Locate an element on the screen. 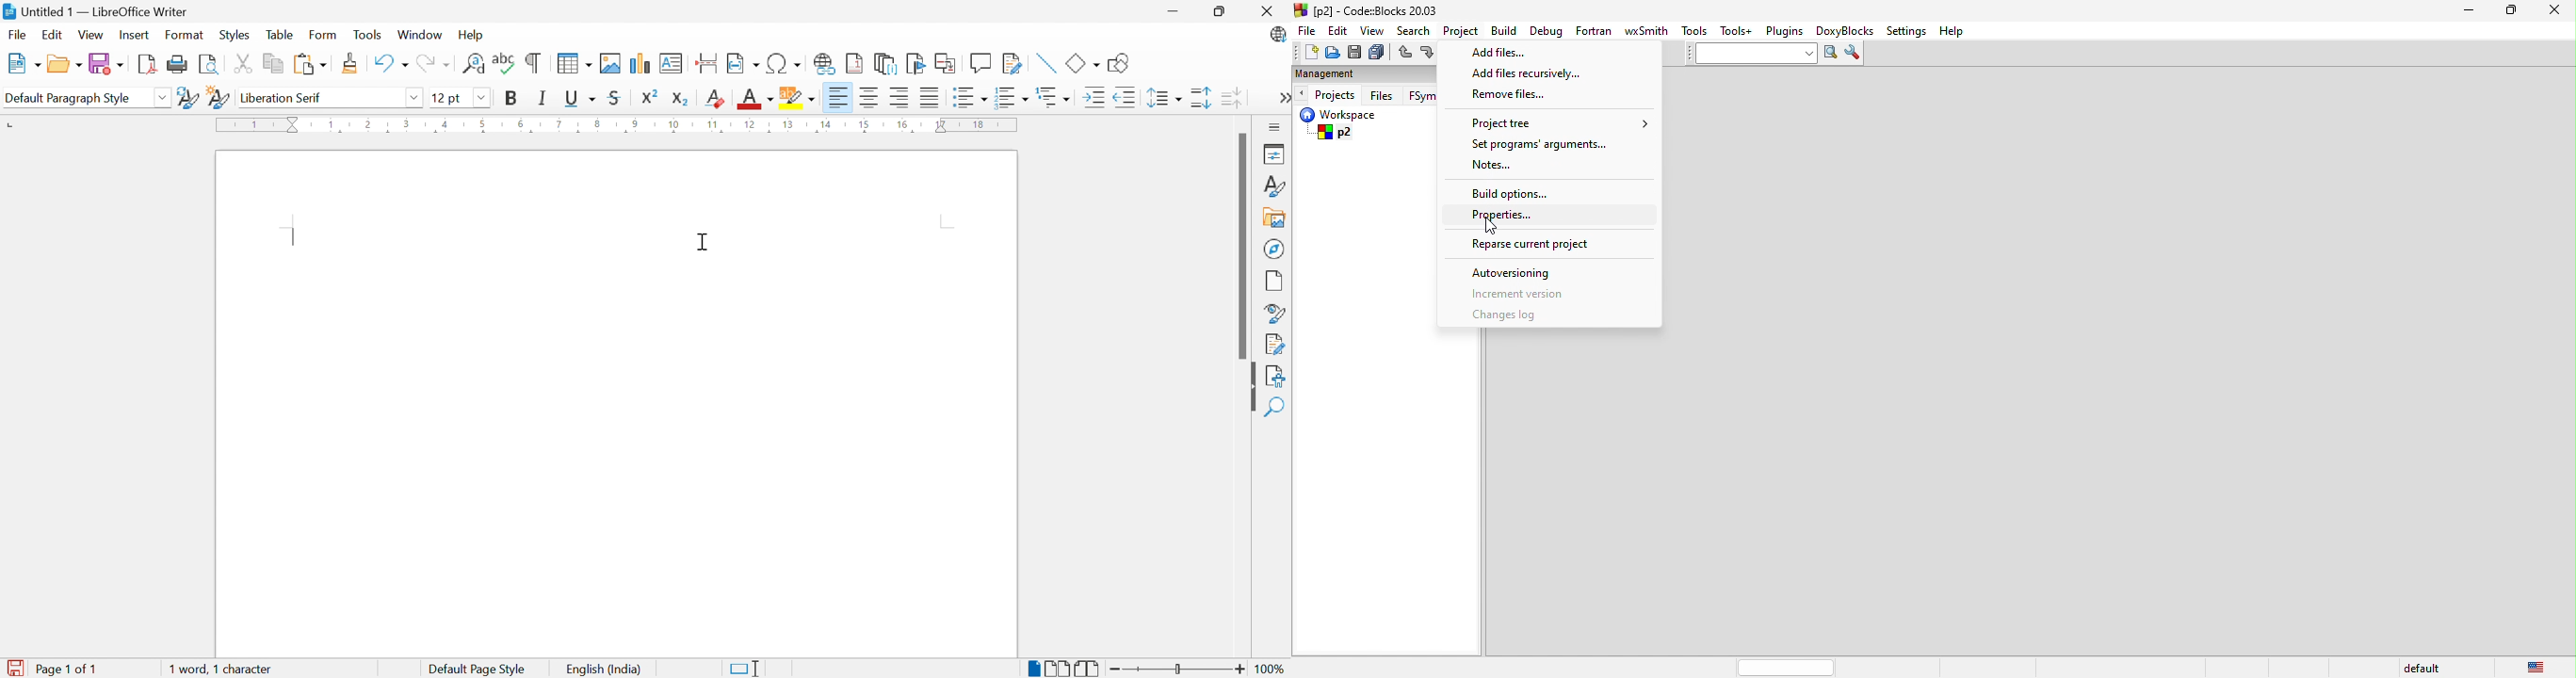  text to search is located at coordinates (1746, 54).